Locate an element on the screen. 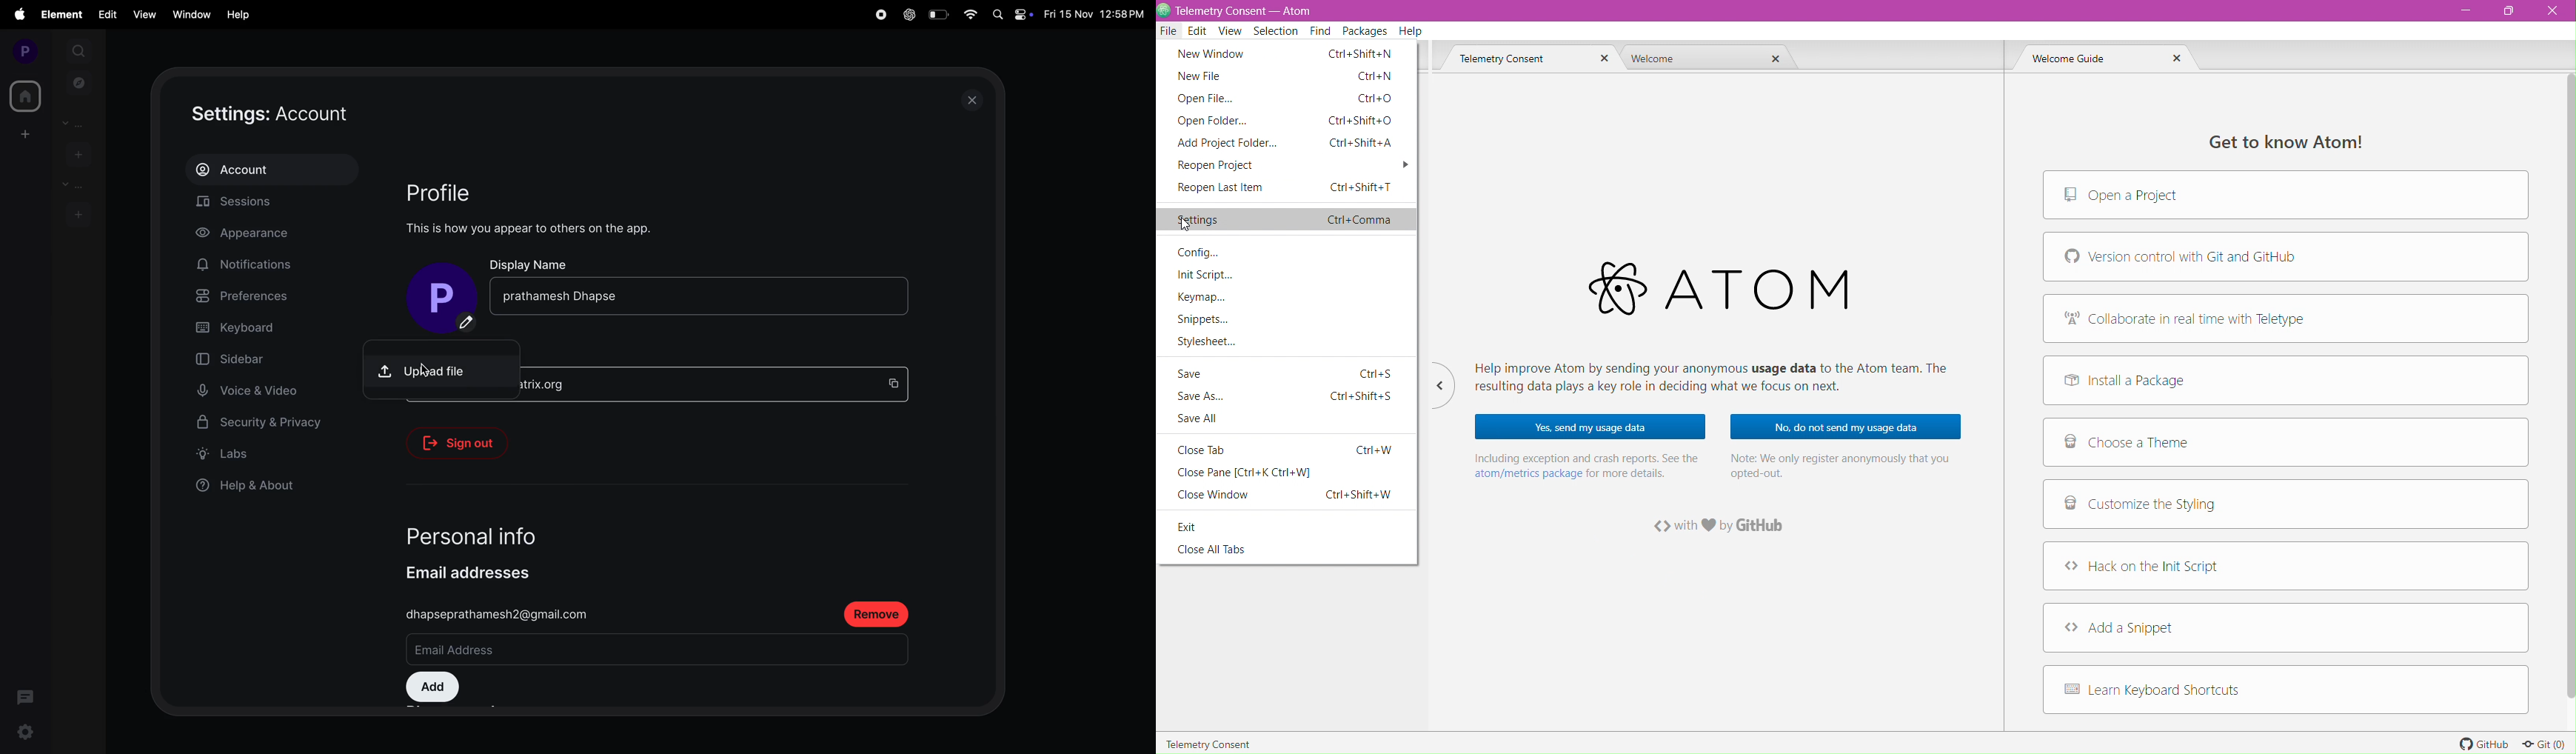 This screenshot has height=756, width=2576. upload file is located at coordinates (445, 365).